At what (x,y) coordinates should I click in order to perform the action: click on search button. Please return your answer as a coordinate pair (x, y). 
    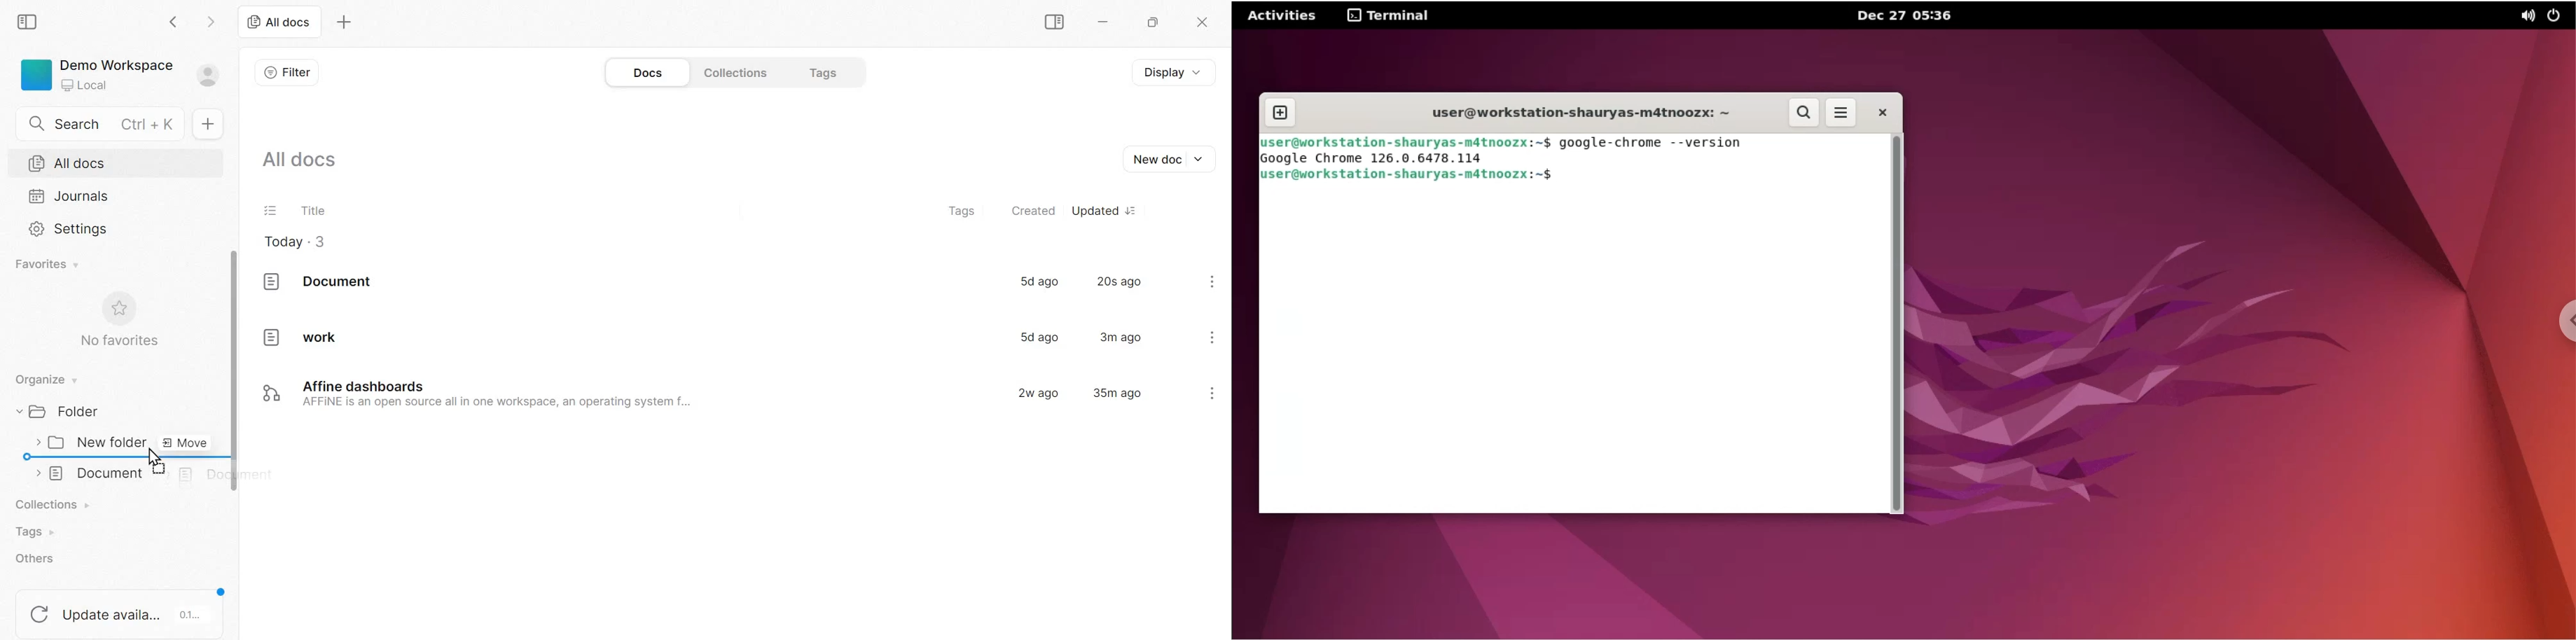
    Looking at the image, I should click on (1801, 114).